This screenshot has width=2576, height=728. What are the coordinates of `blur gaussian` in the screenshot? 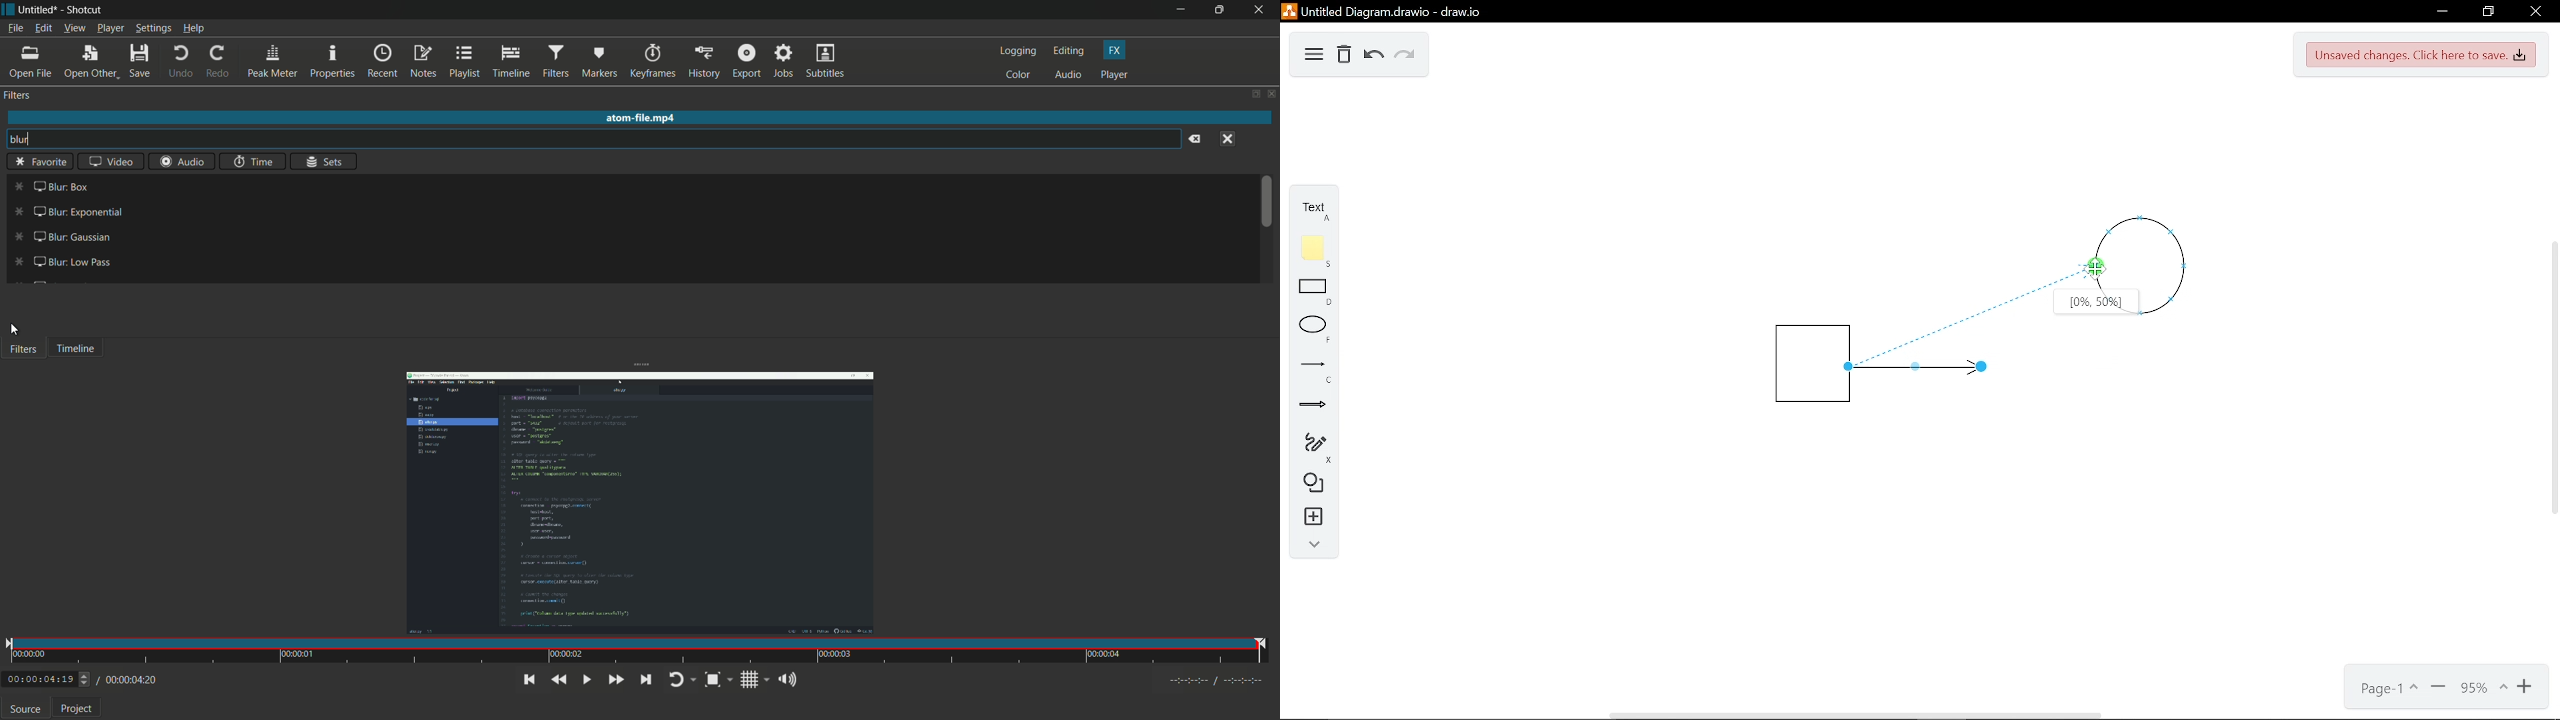 It's located at (58, 237).